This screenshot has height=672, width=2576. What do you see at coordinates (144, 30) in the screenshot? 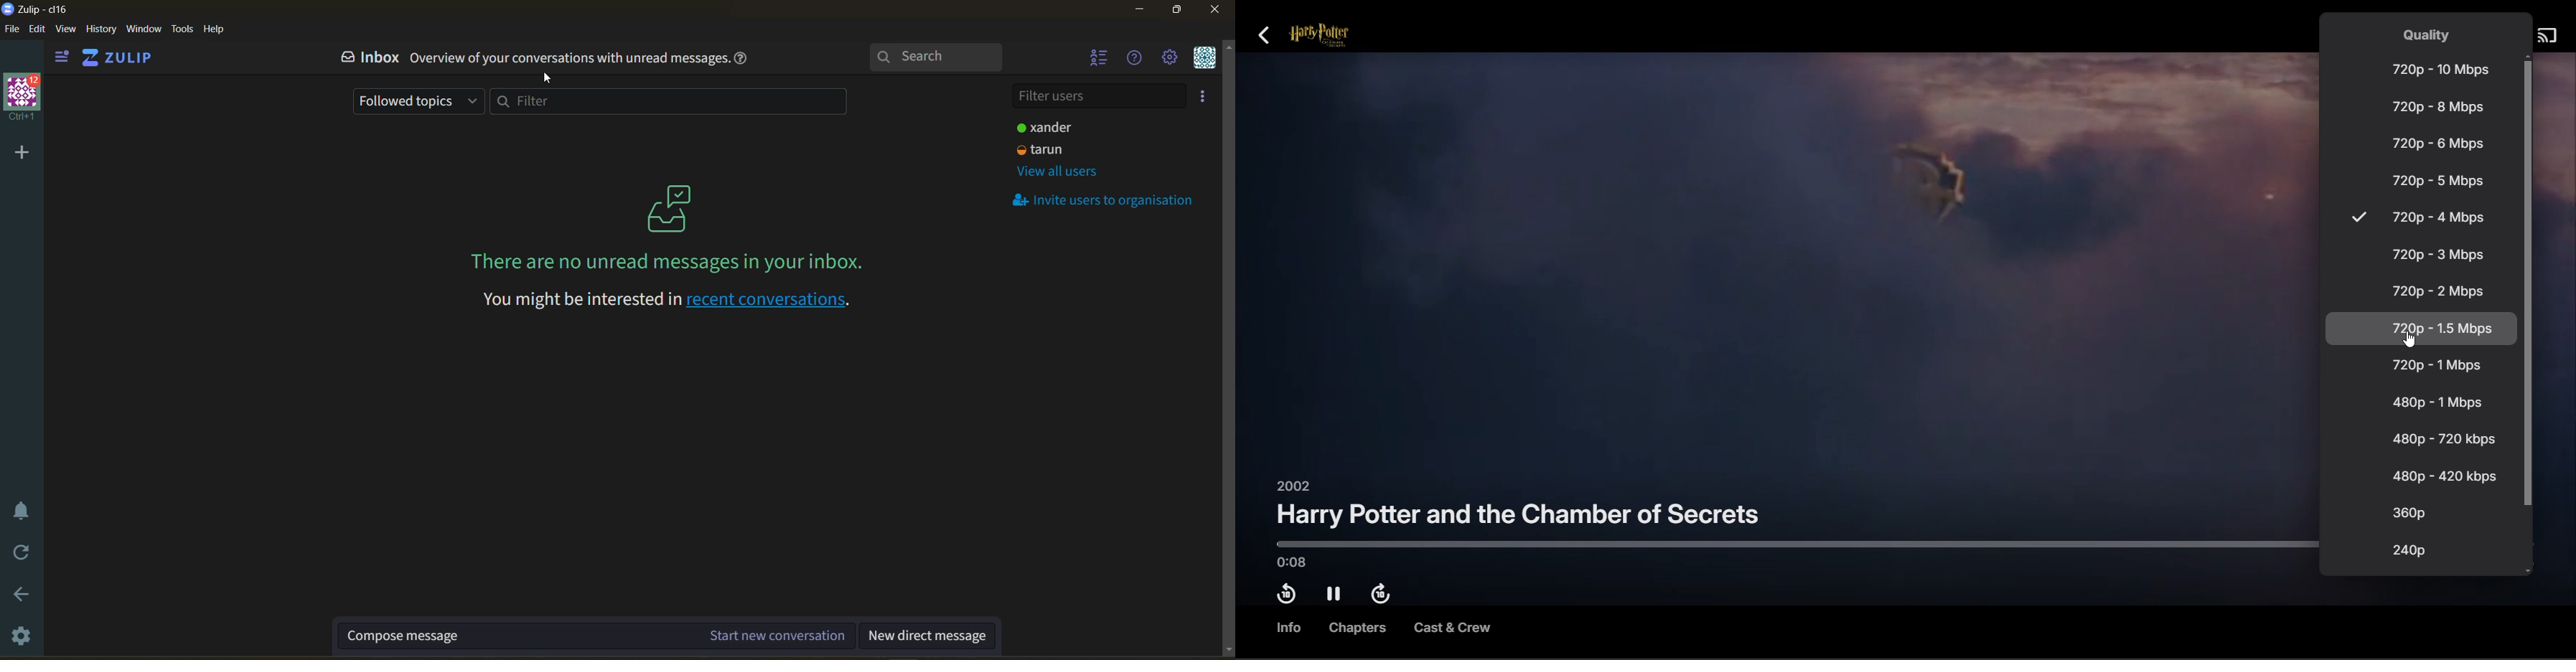
I see `window` at bounding box center [144, 30].